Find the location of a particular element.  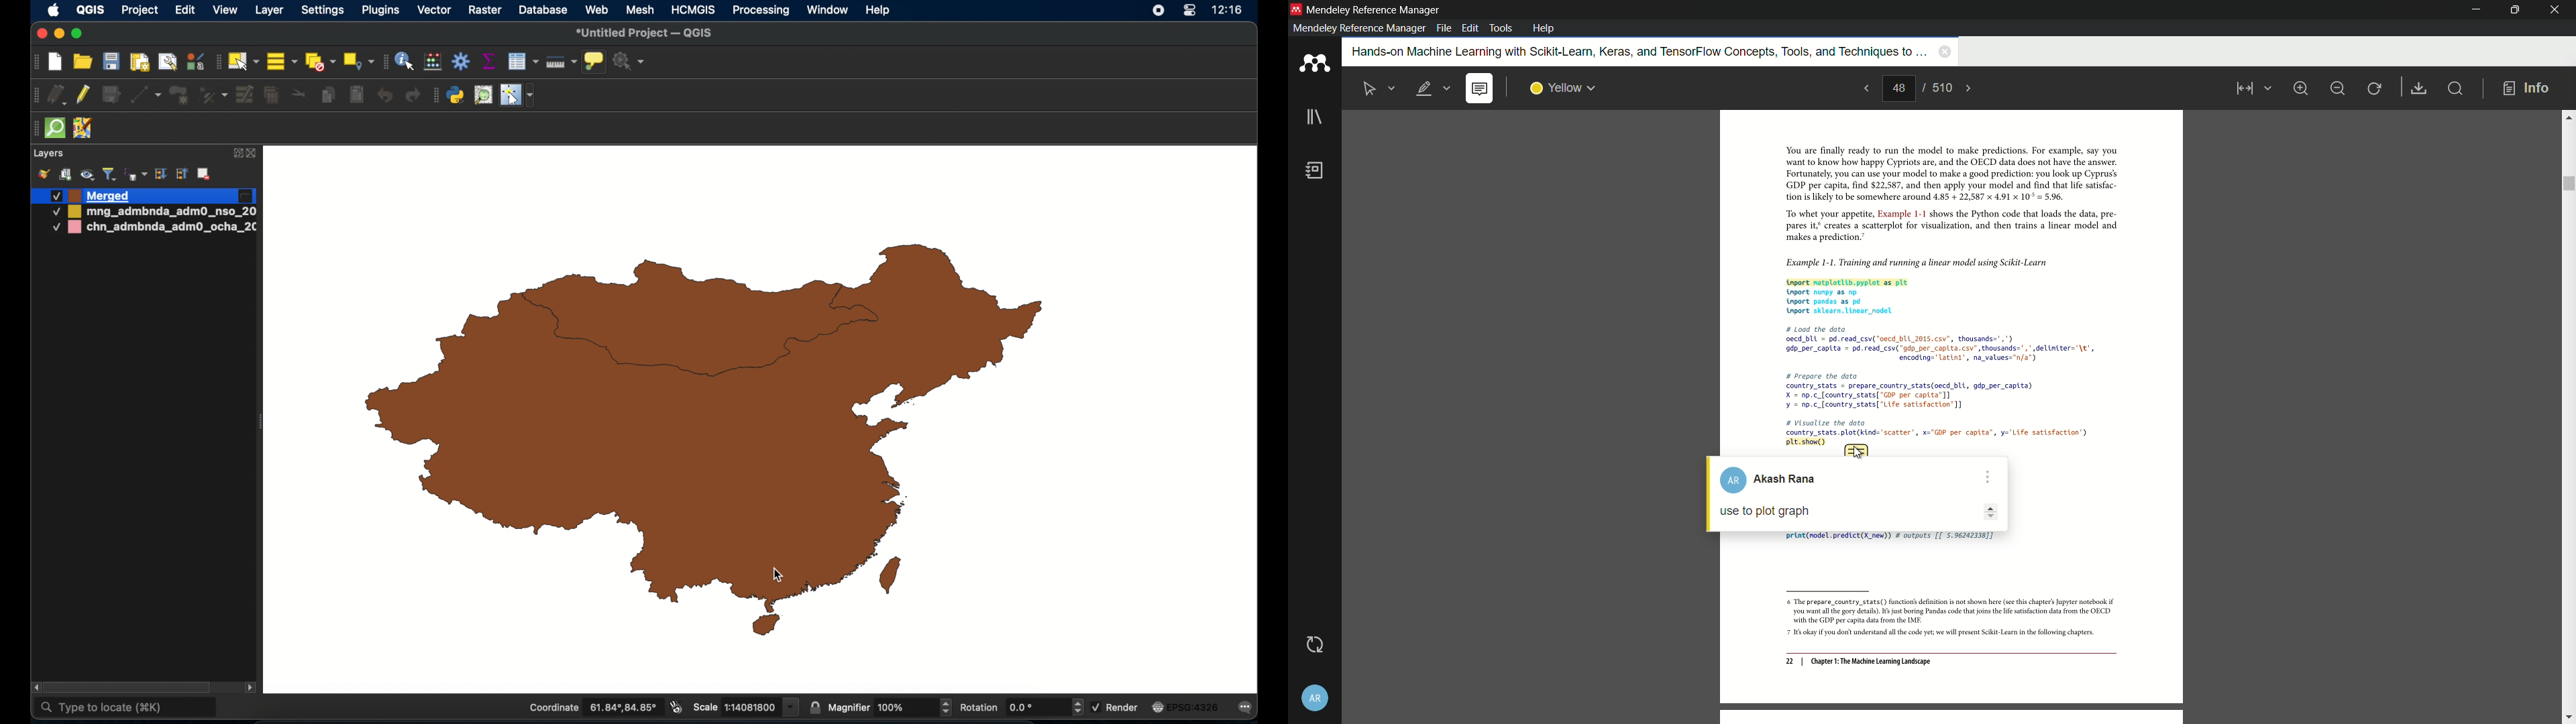

python console is located at coordinates (456, 96).